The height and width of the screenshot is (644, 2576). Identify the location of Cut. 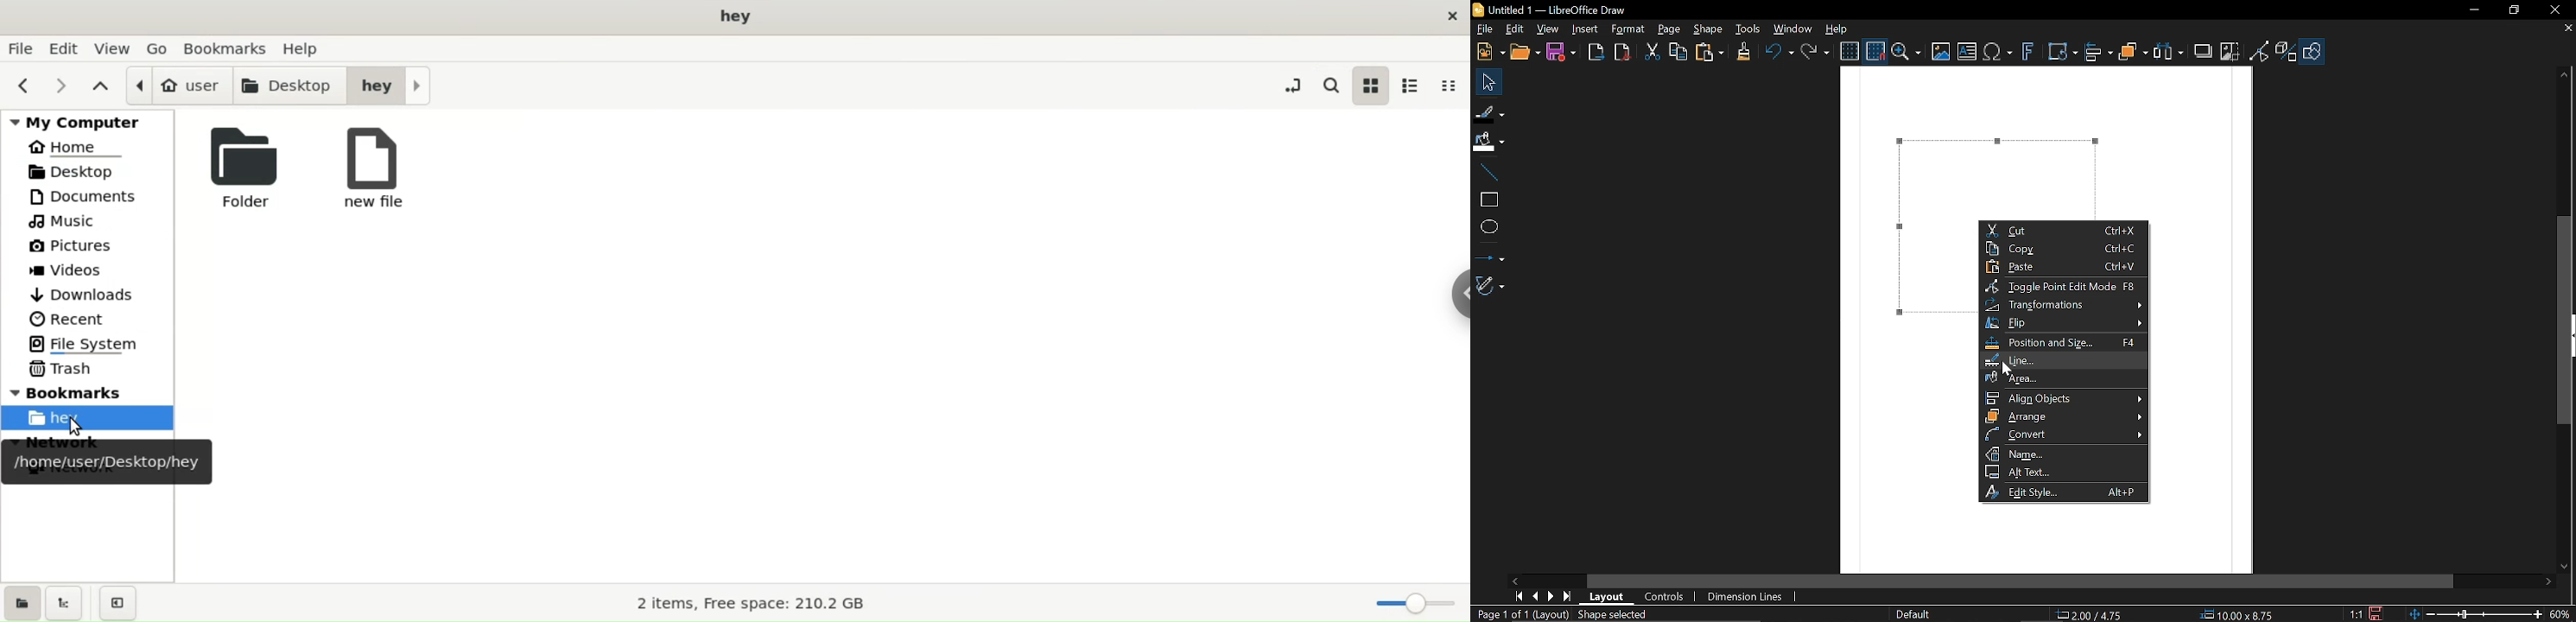
(2063, 230).